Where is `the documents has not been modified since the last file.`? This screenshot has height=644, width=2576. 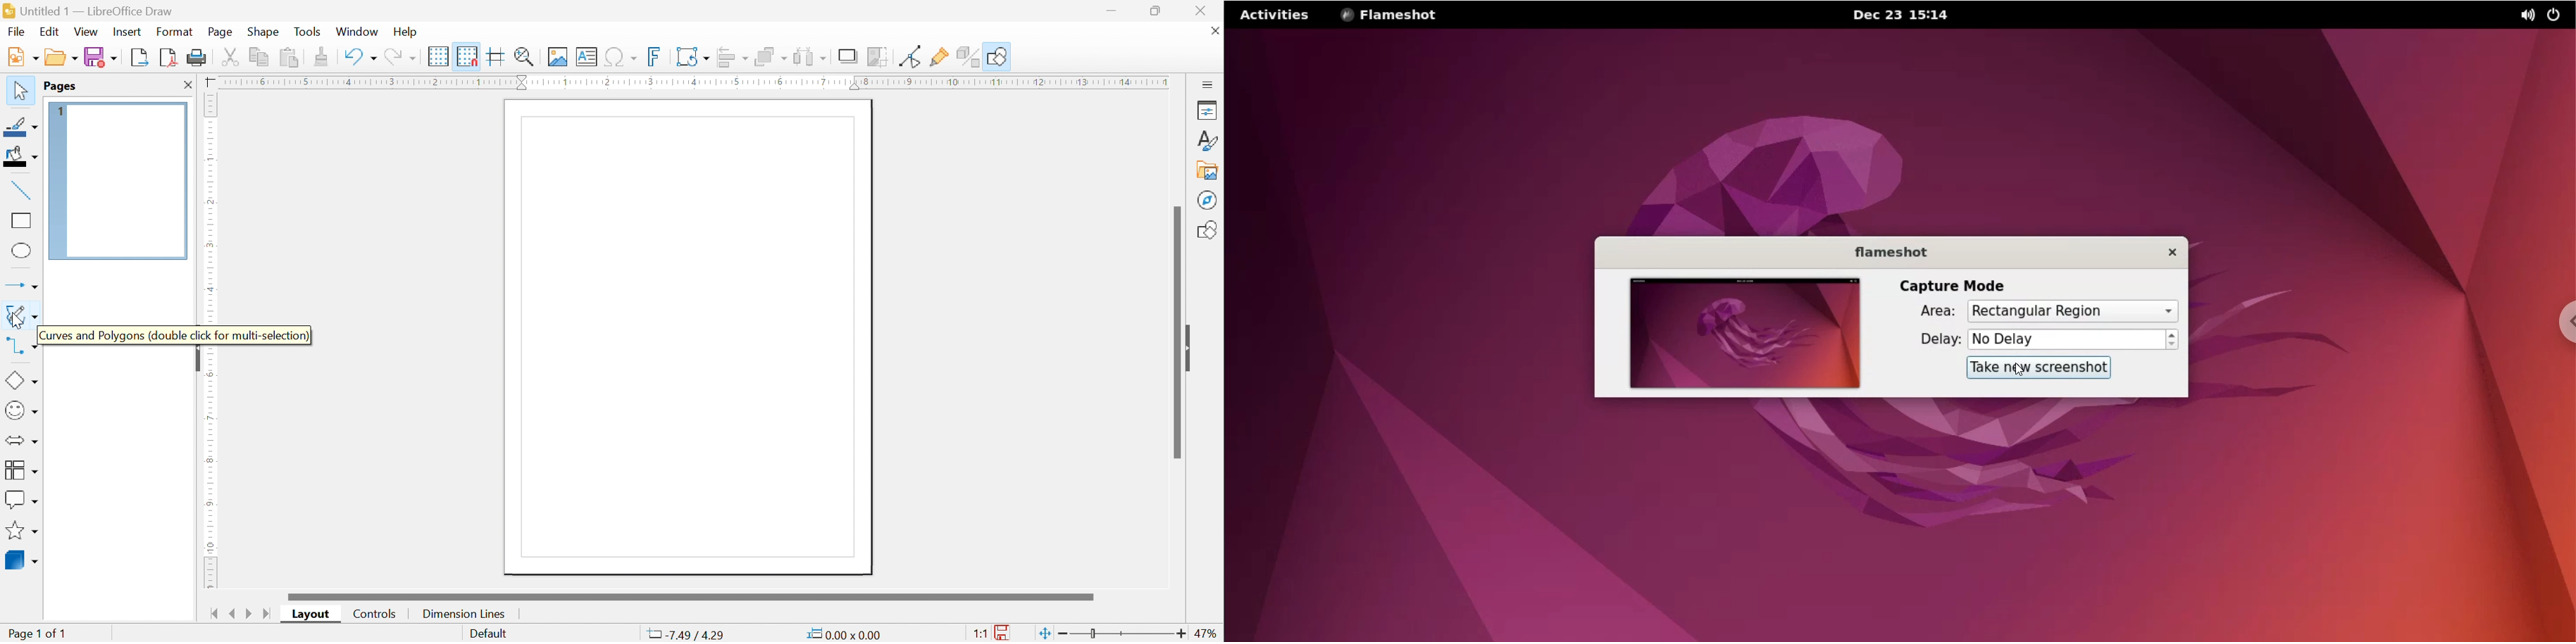 the documents has not been modified since the last file. is located at coordinates (1004, 634).